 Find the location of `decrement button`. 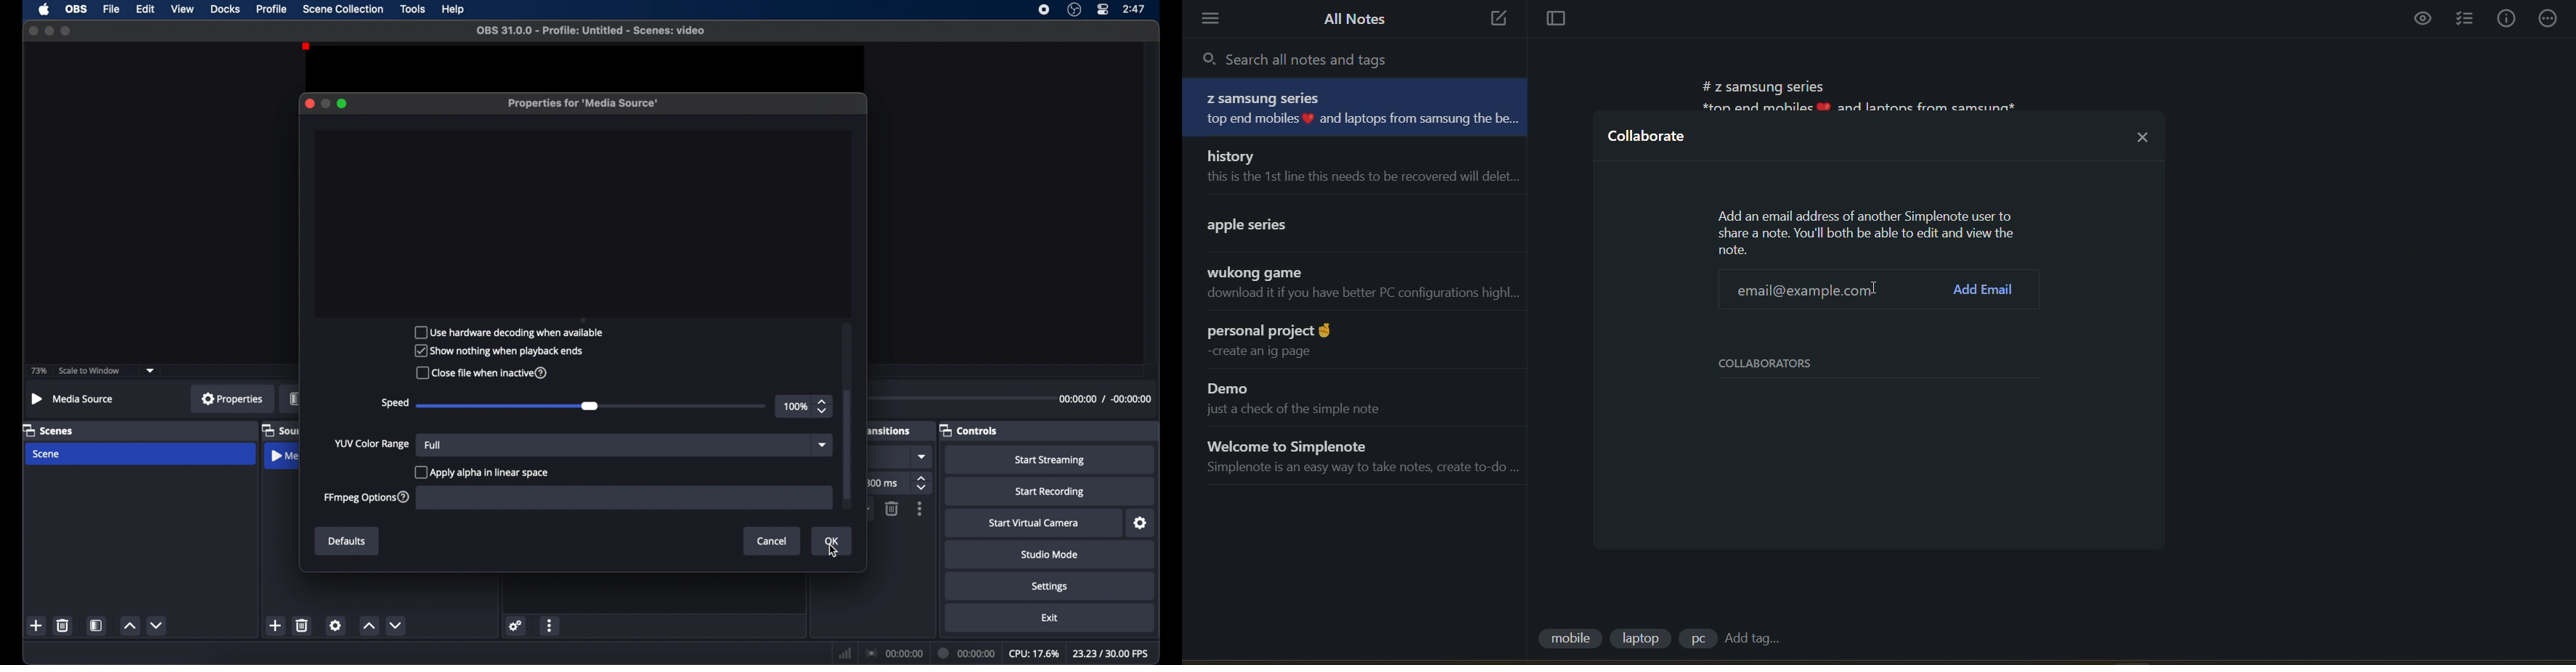

decrement button is located at coordinates (158, 624).